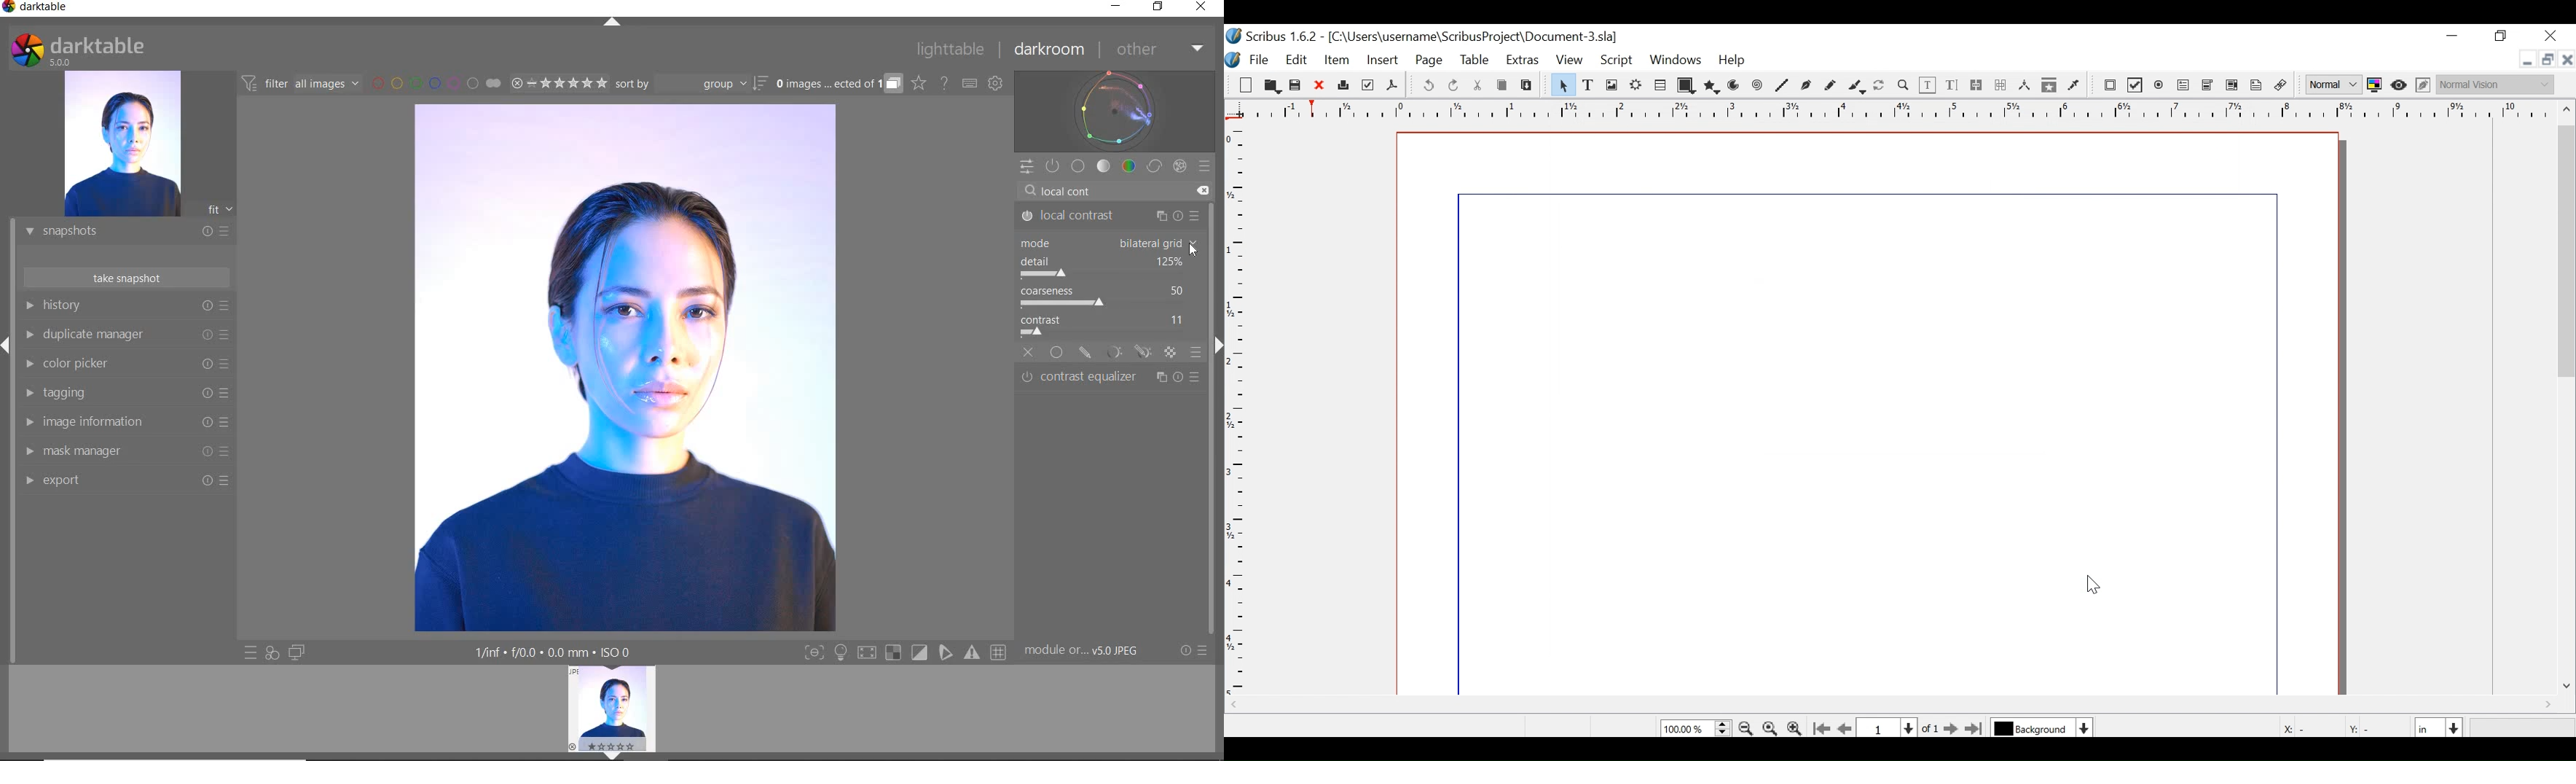 This screenshot has height=784, width=2576. What do you see at coordinates (919, 83) in the screenshot?
I see `CLICK TO CHANGE THE OVERLAYS SHOWN ON THUMBNAILS` at bounding box center [919, 83].